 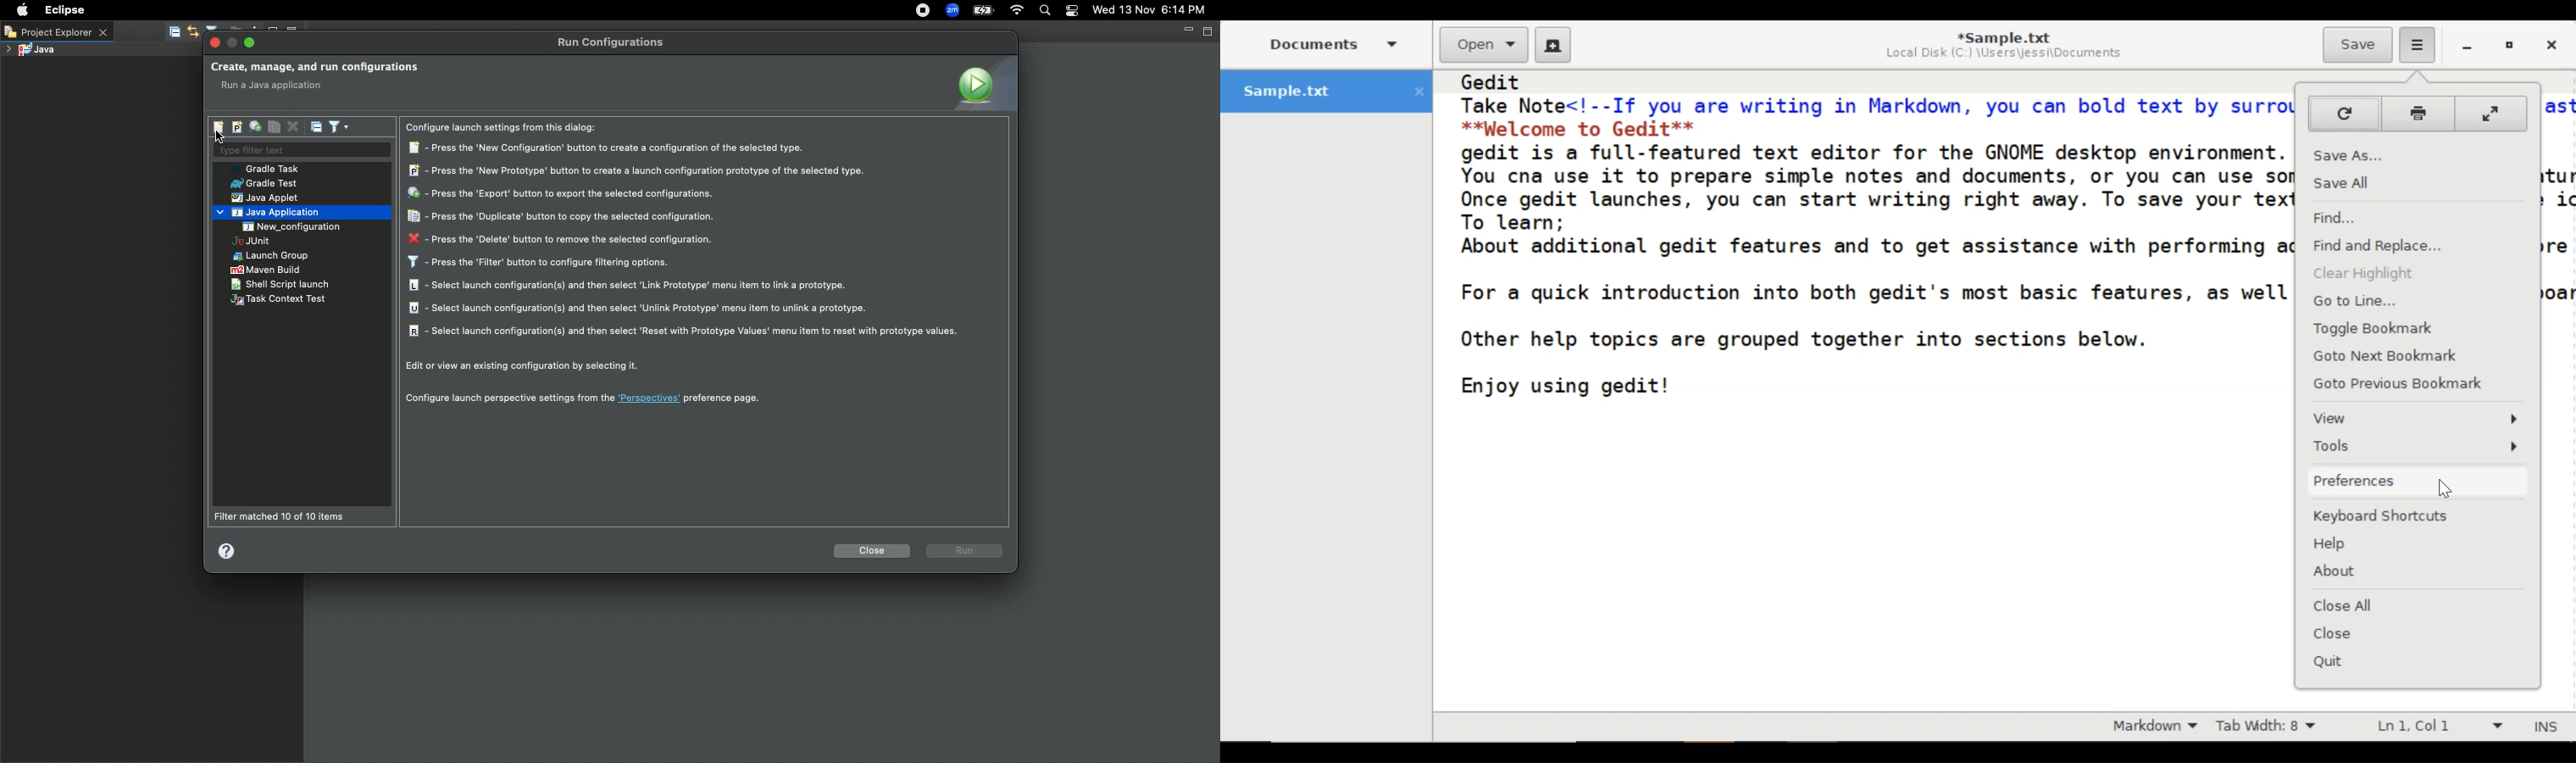 What do you see at coordinates (922, 10) in the screenshot?
I see `Recording` at bounding box center [922, 10].